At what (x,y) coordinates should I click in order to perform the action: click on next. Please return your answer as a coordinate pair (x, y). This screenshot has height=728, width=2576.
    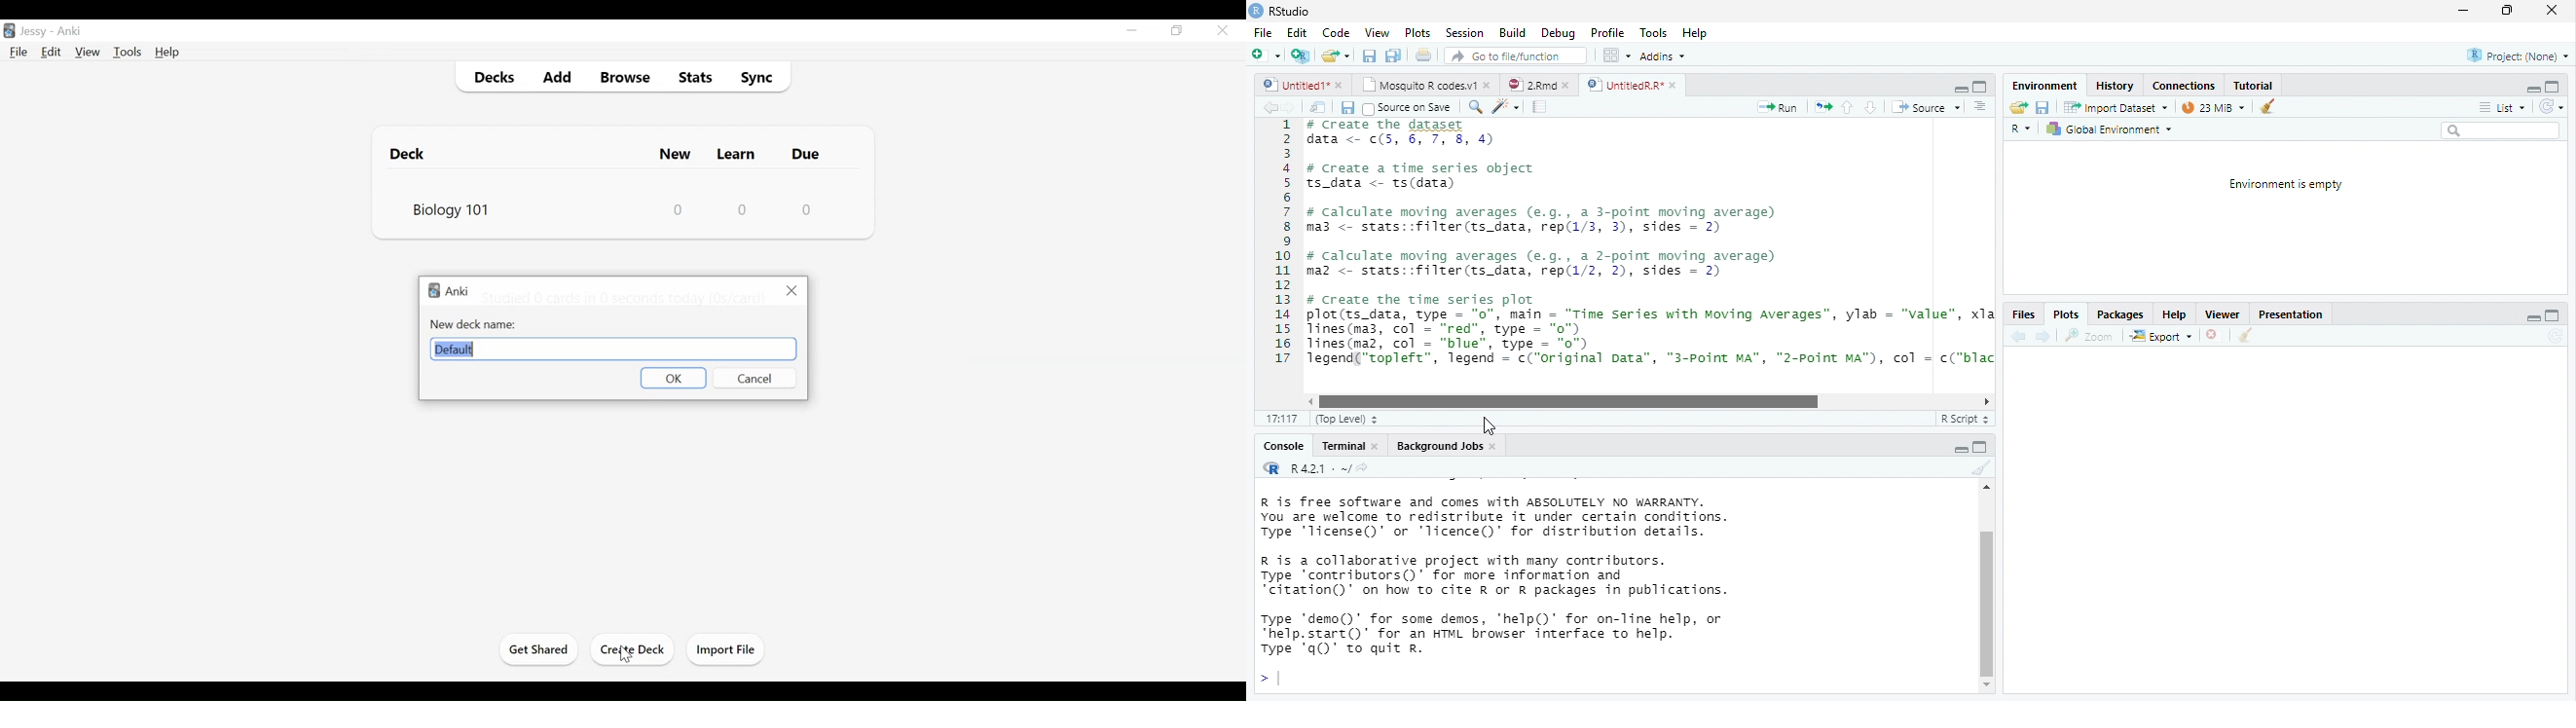
    Looking at the image, I should click on (2043, 336).